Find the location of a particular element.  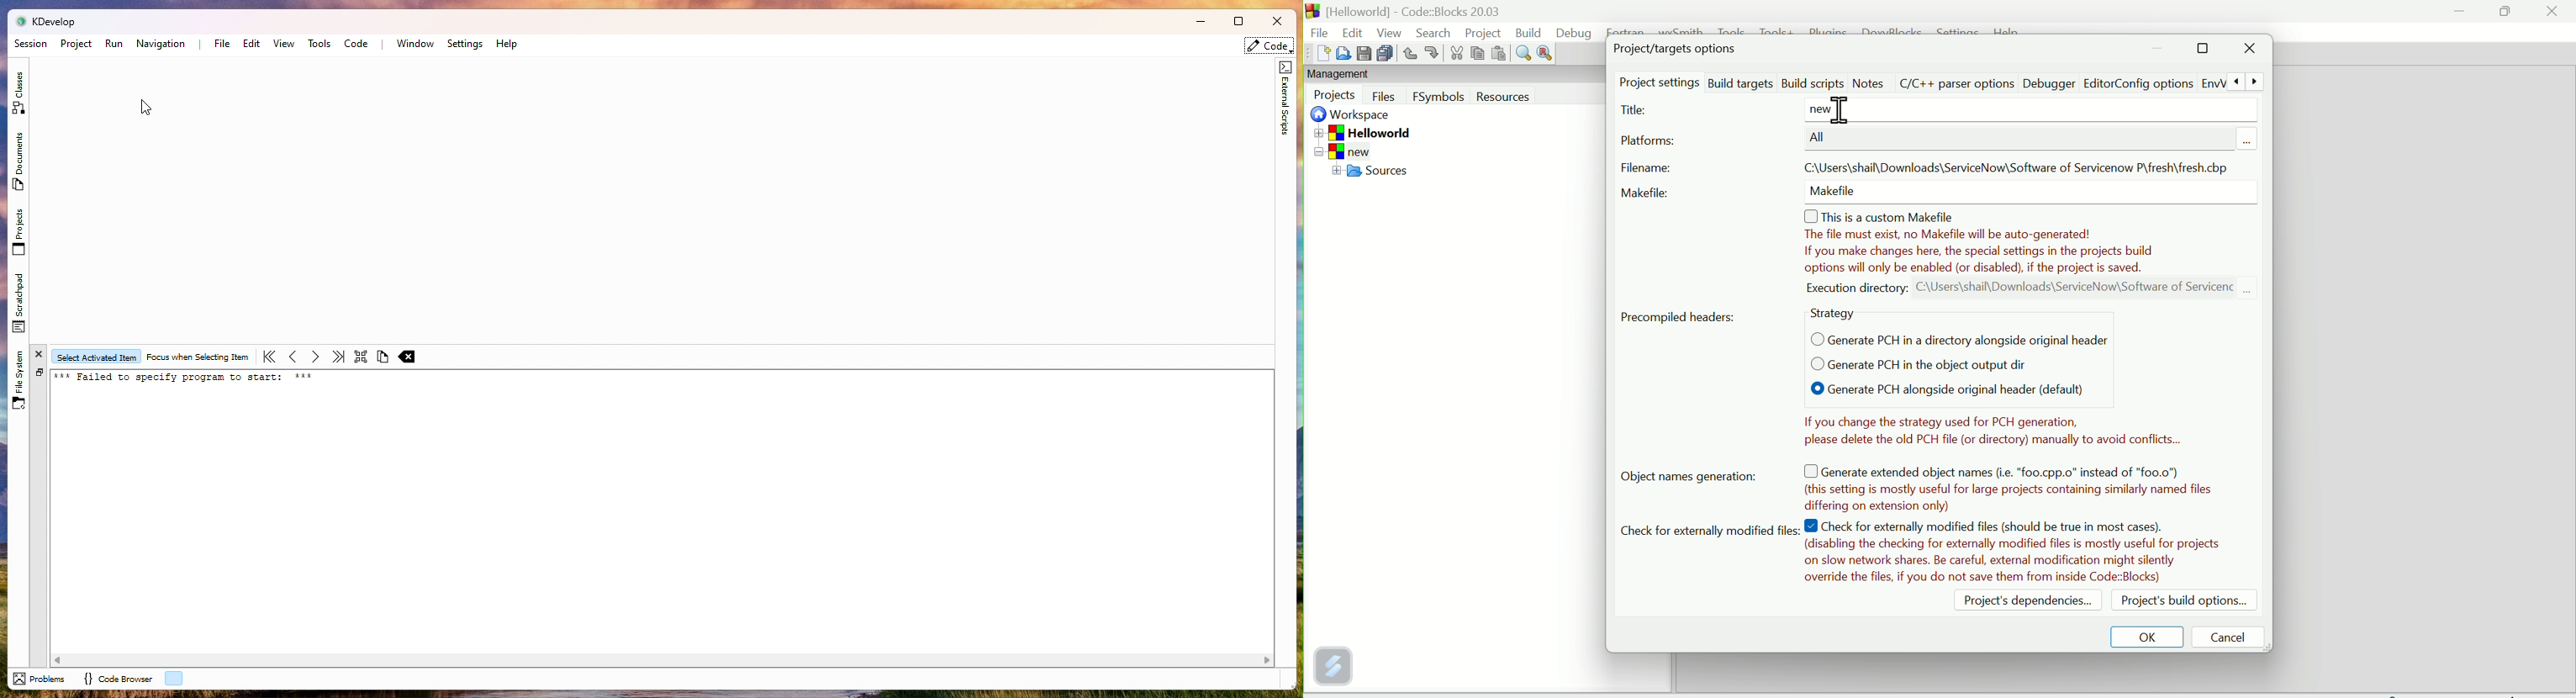

New is located at coordinates (1354, 151).